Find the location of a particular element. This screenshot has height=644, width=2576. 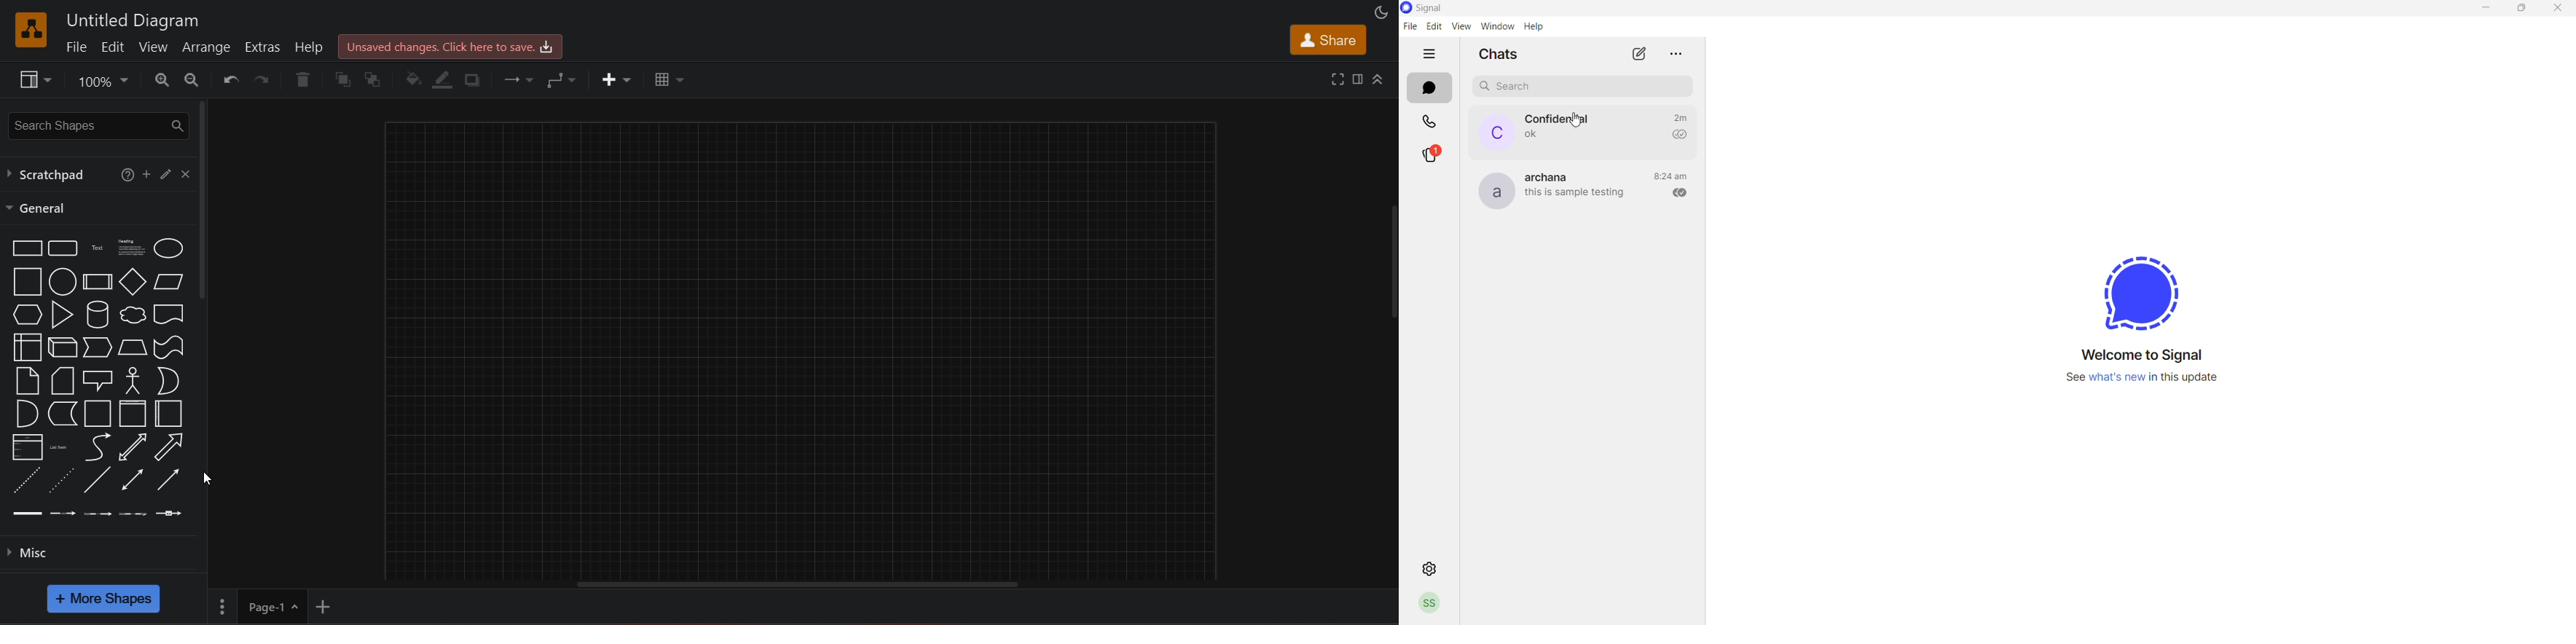

page 1 is located at coordinates (258, 606).